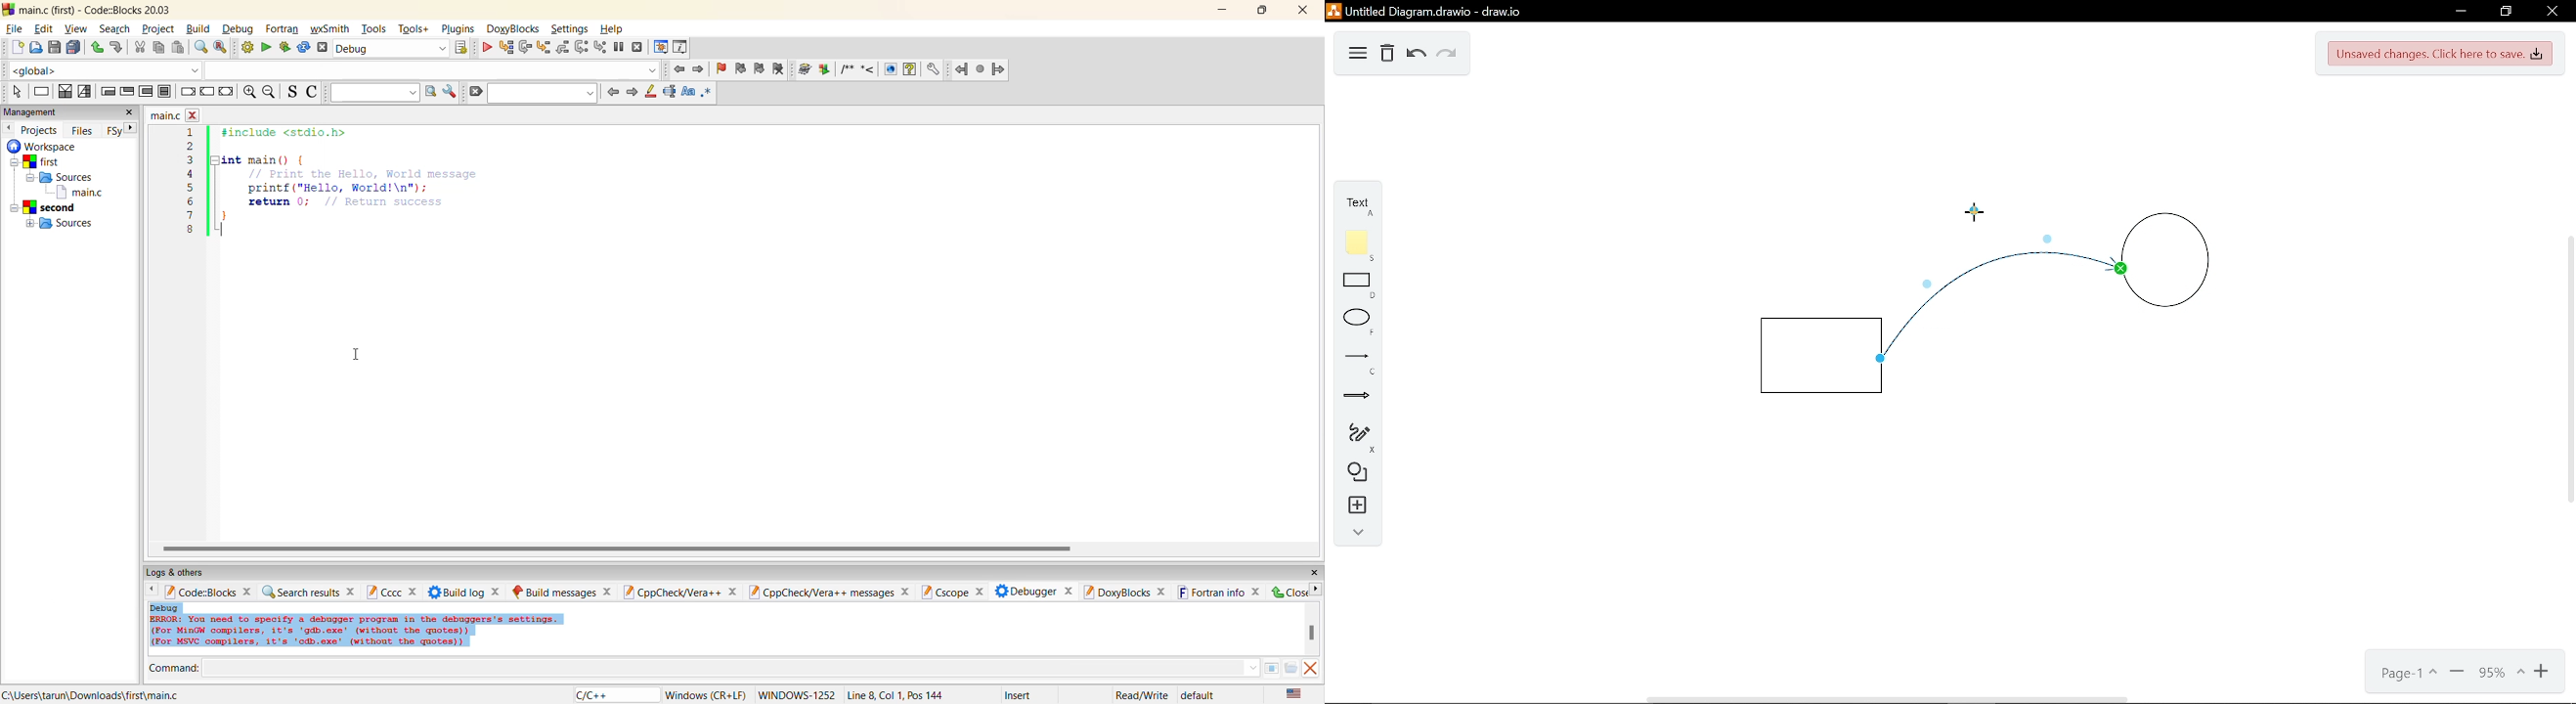 The image size is (2576, 728). Describe the element at coordinates (1354, 359) in the screenshot. I see `Line` at that location.